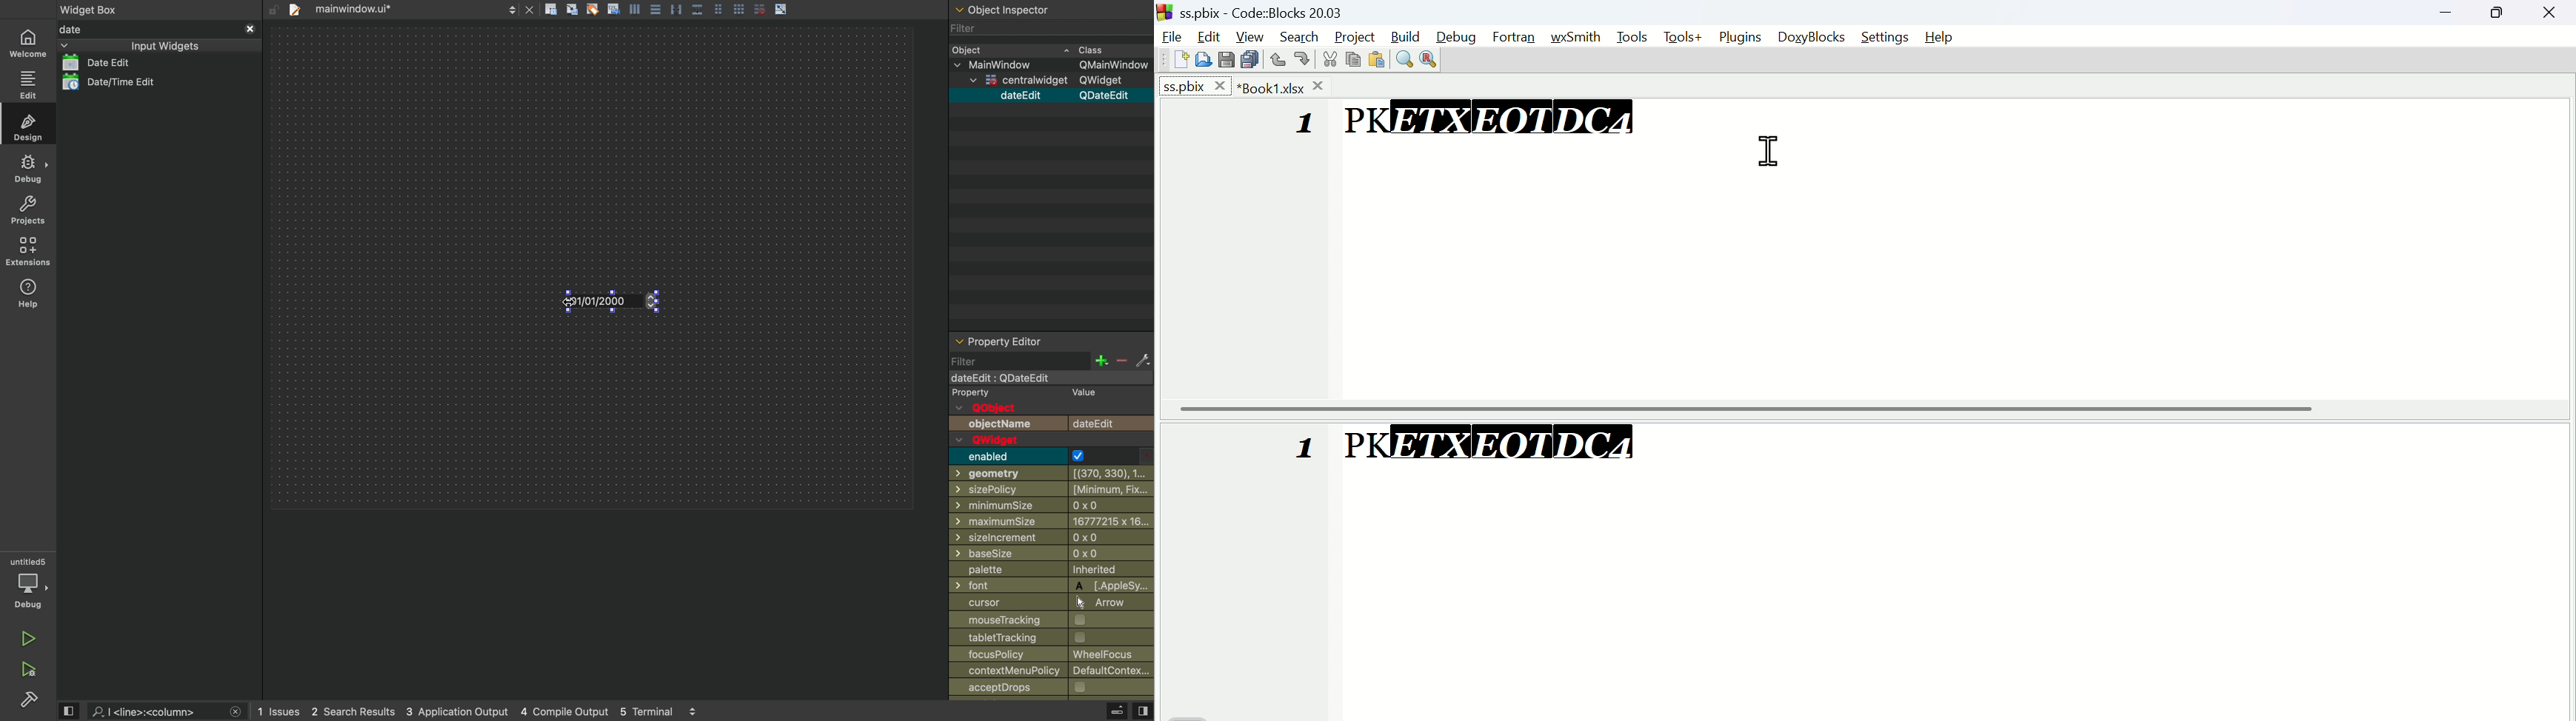  I want to click on Copy, so click(1228, 58).